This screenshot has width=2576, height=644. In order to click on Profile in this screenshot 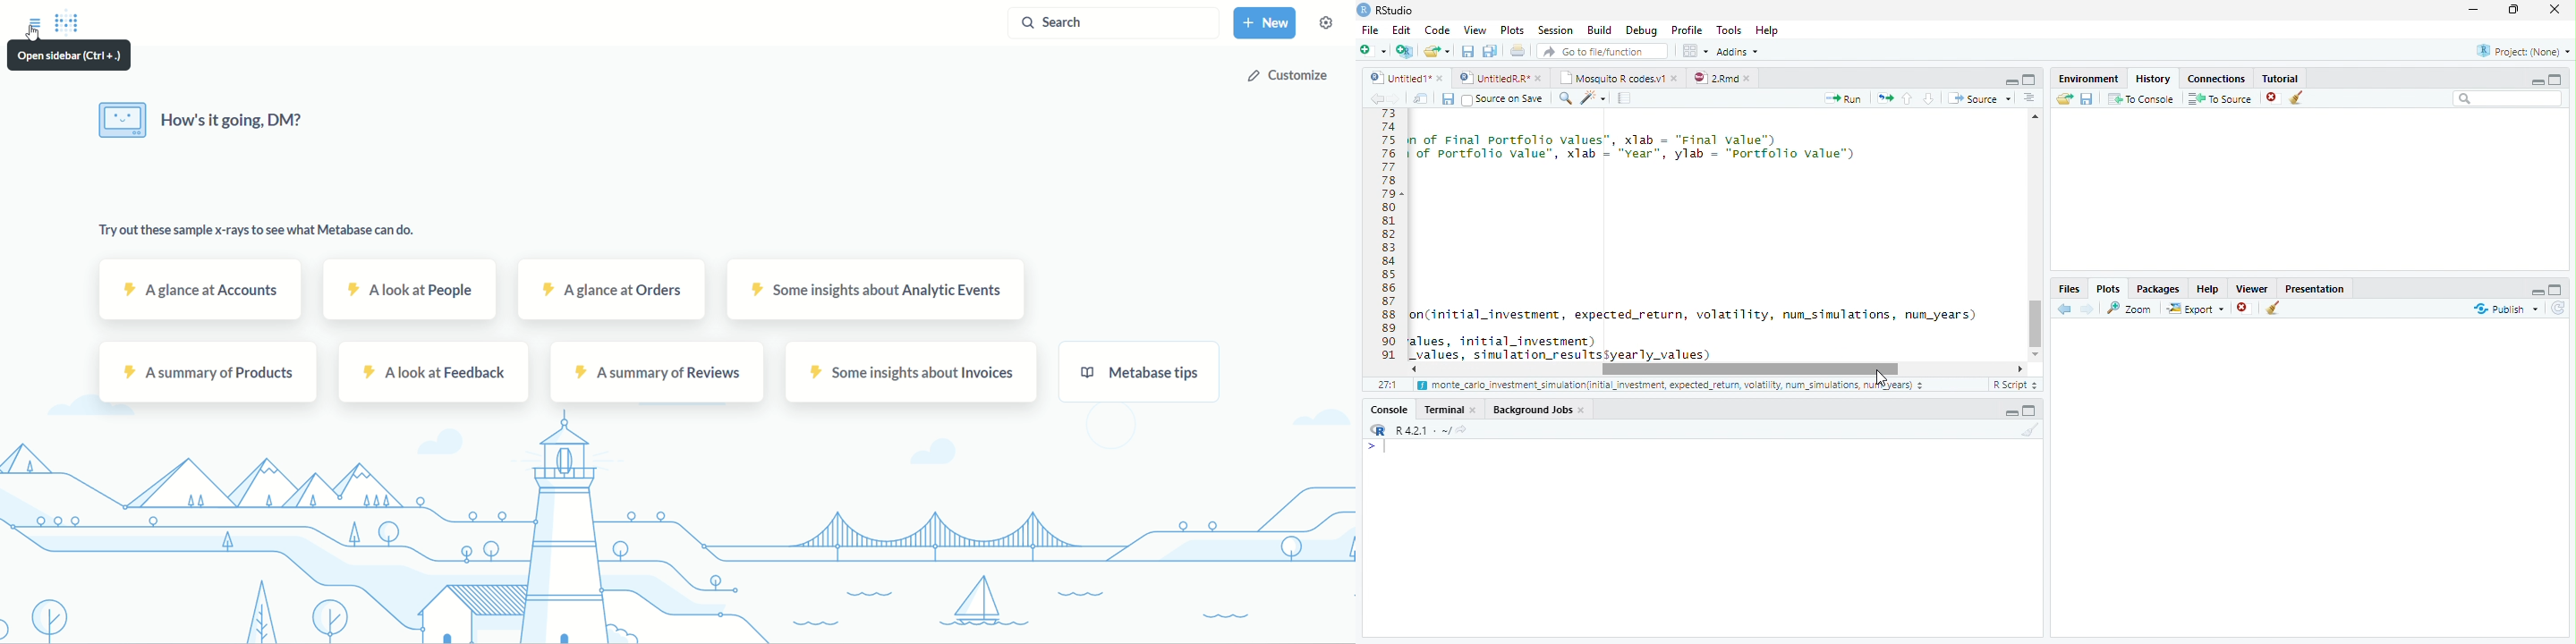, I will do `click(1686, 30)`.